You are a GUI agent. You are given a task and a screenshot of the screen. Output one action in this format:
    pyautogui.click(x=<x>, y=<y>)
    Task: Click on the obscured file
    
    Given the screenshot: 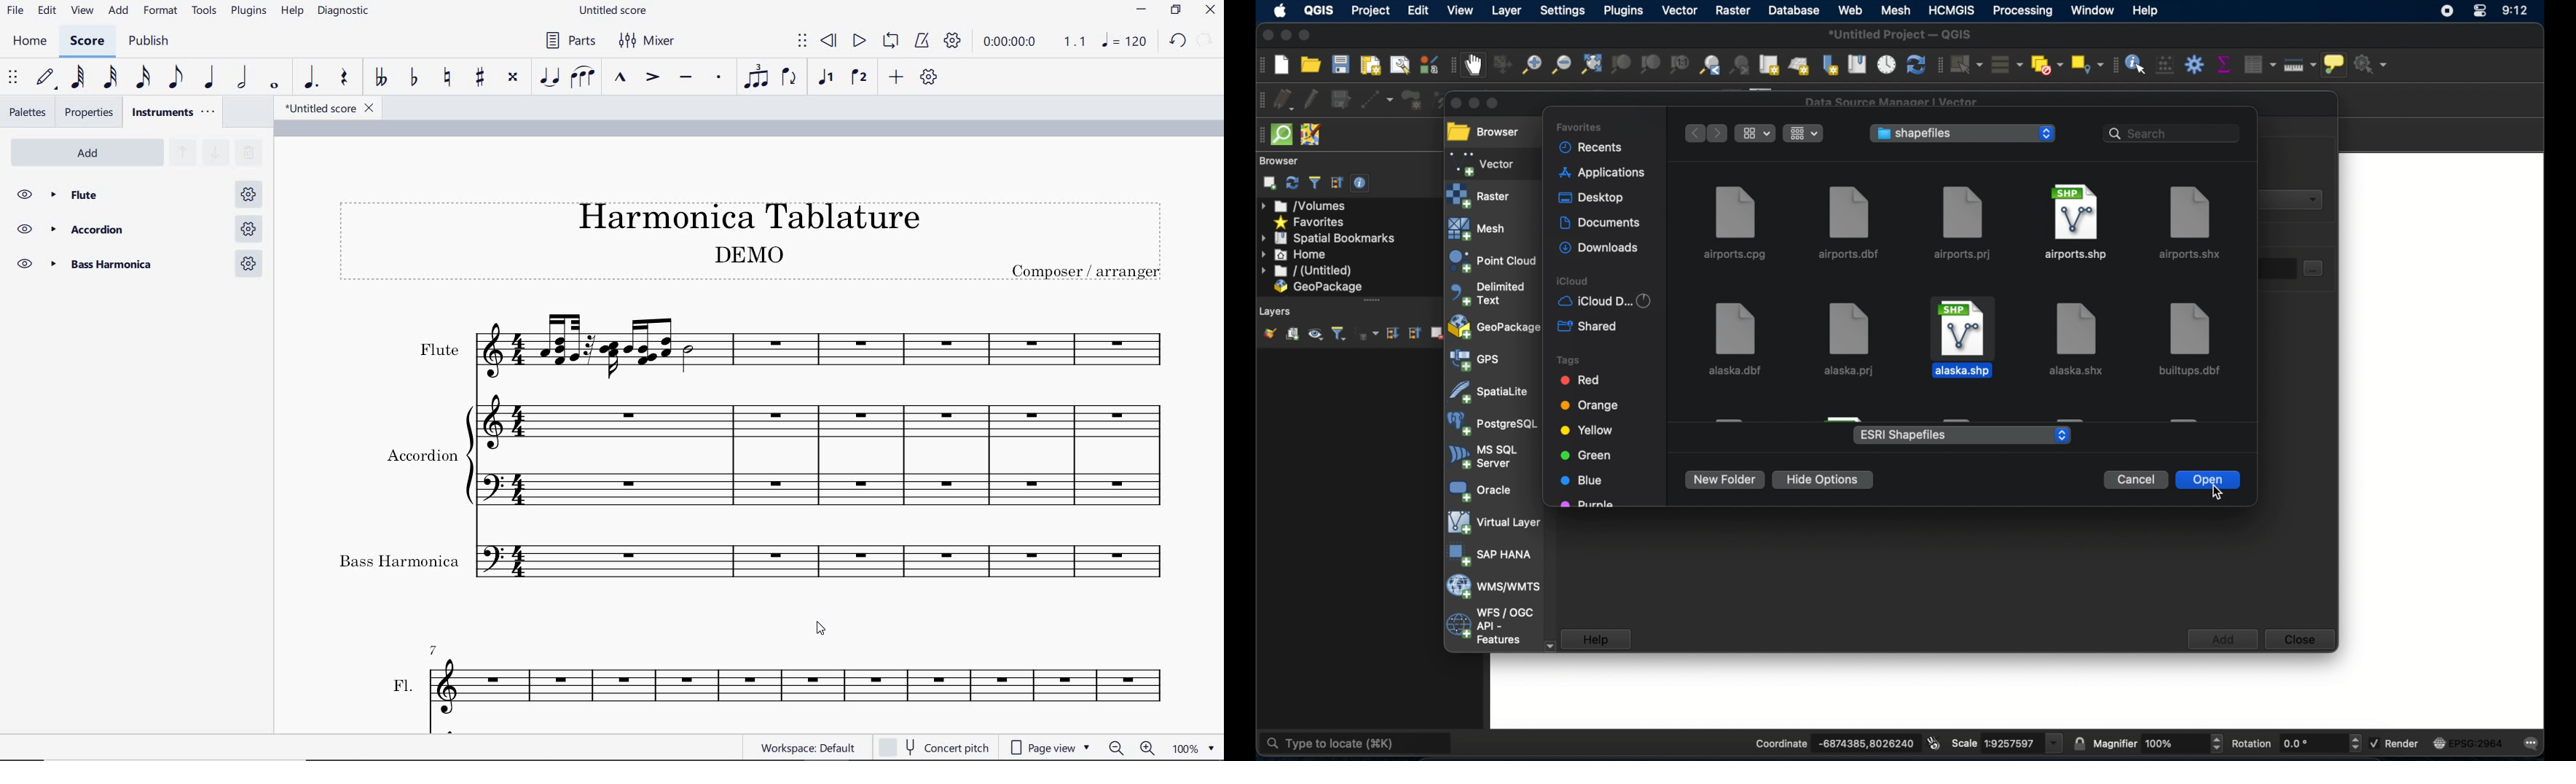 What is the action you would take?
    pyautogui.click(x=1844, y=419)
    